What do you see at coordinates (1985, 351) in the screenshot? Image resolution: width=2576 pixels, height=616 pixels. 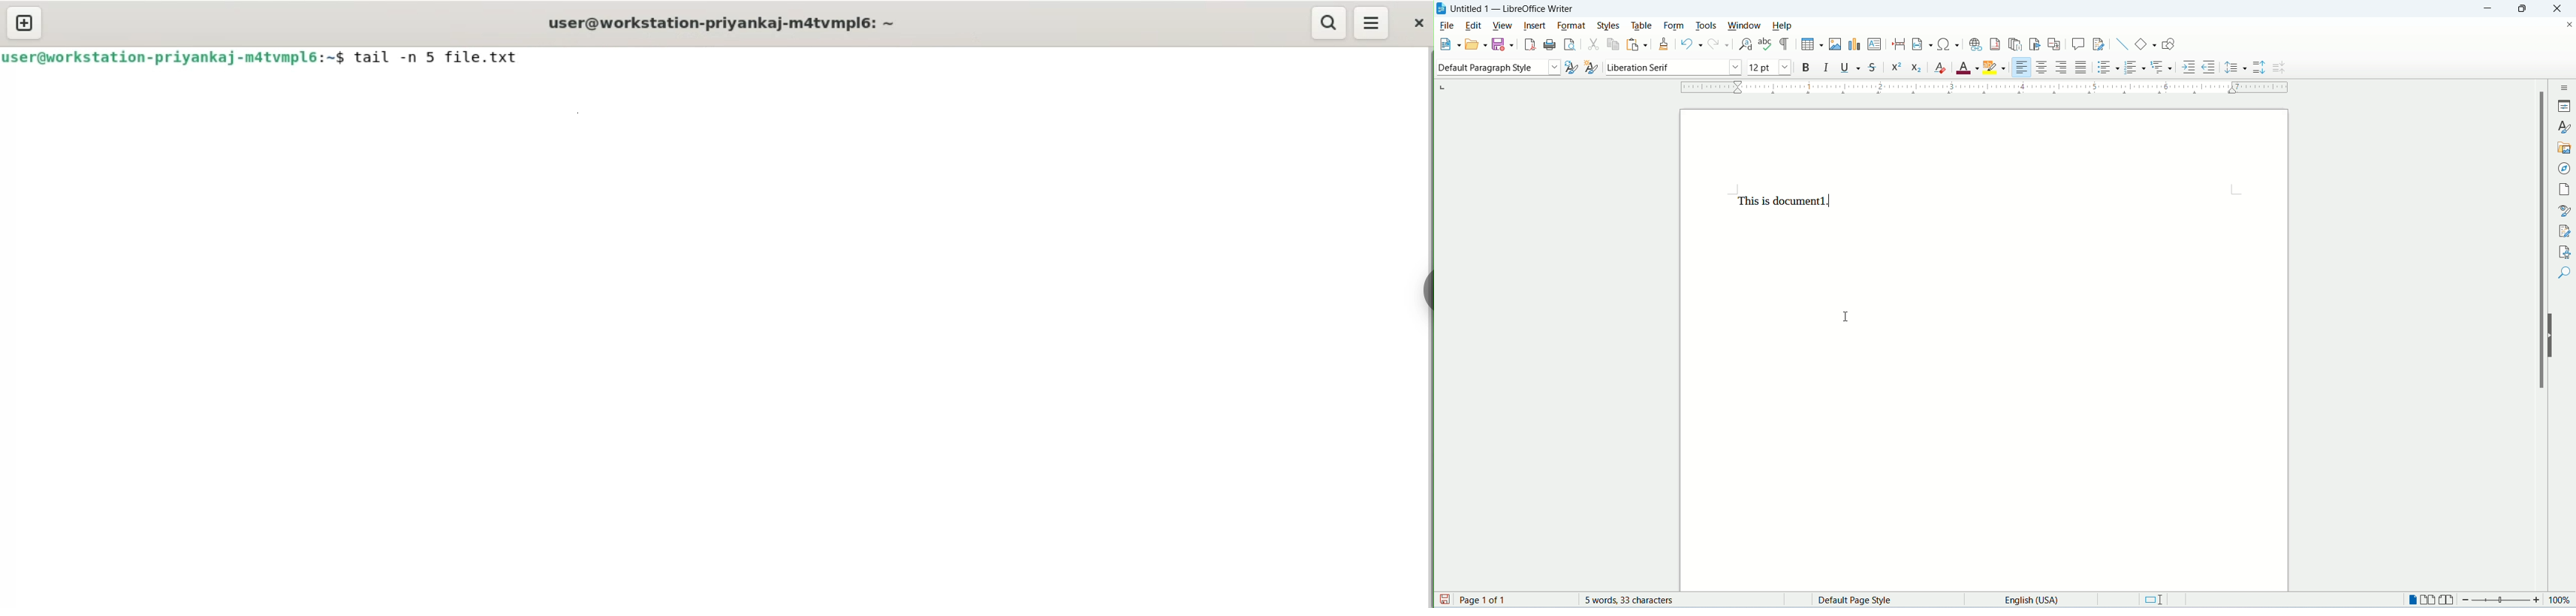 I see `input page` at bounding box center [1985, 351].